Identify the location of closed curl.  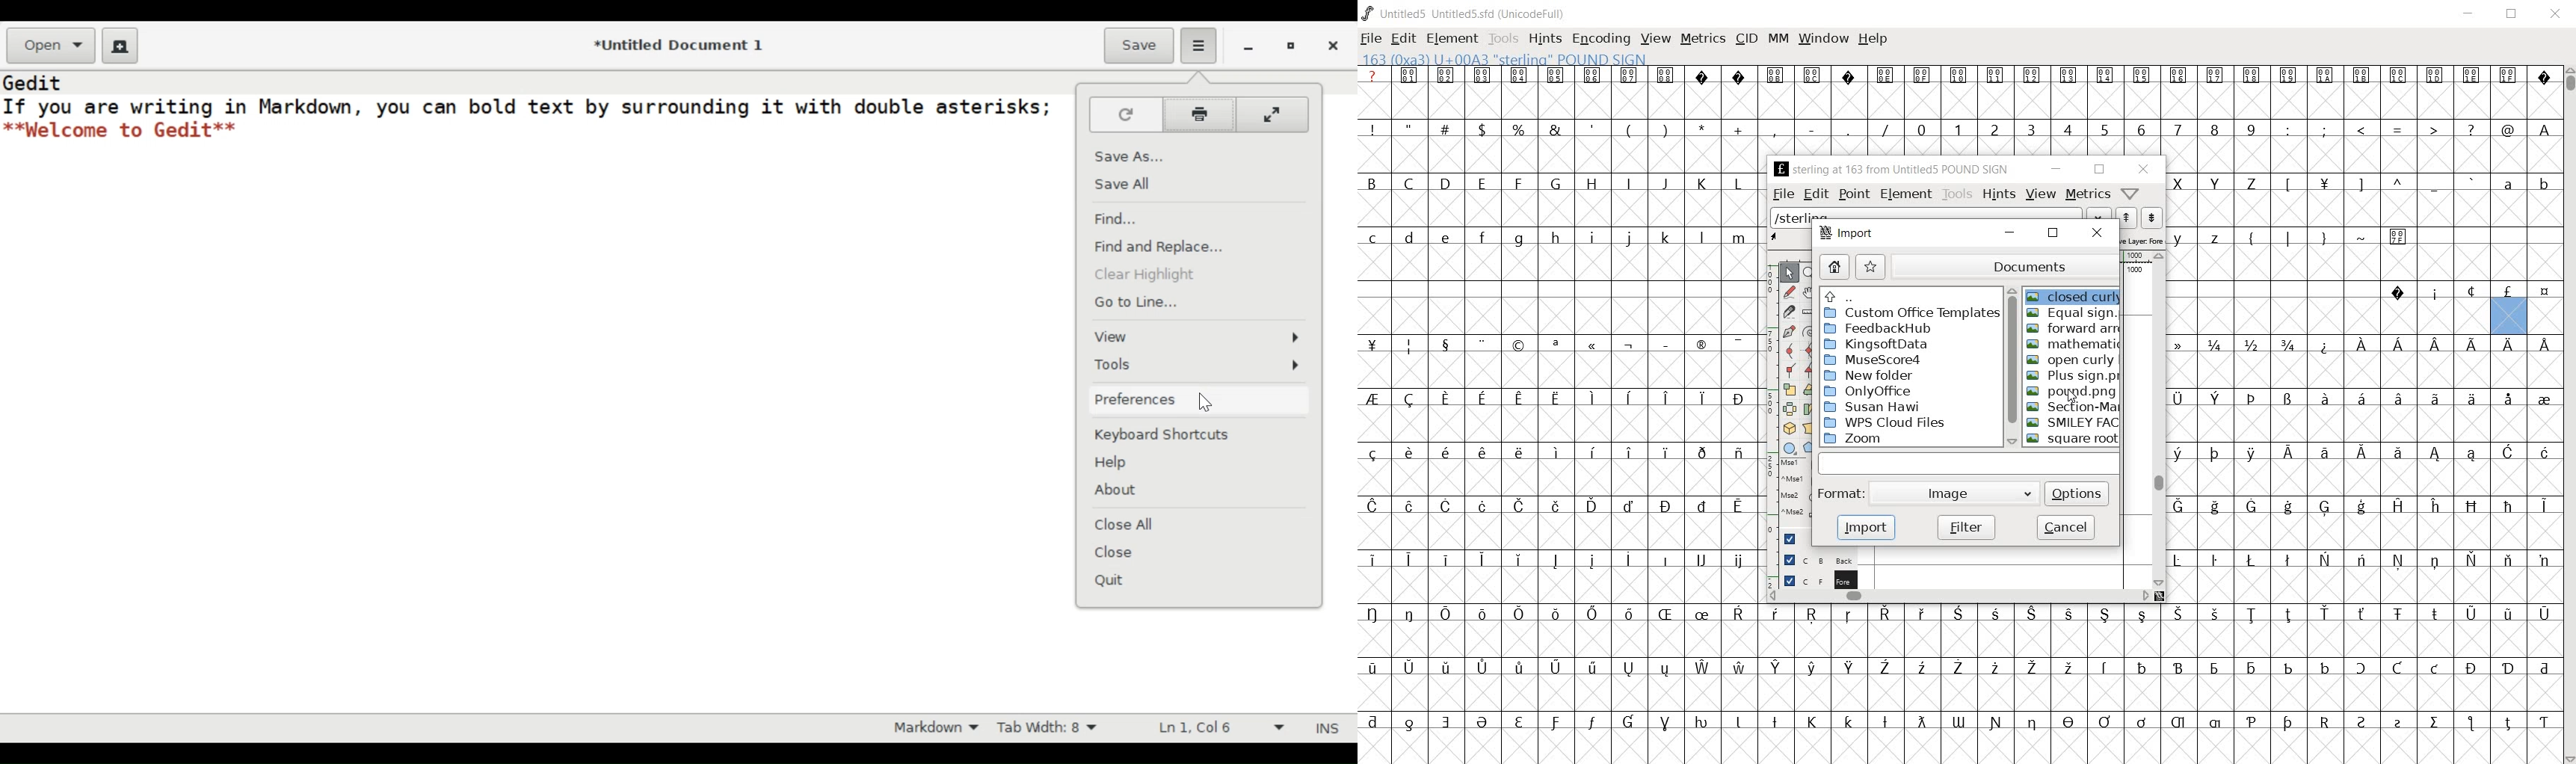
(2072, 296).